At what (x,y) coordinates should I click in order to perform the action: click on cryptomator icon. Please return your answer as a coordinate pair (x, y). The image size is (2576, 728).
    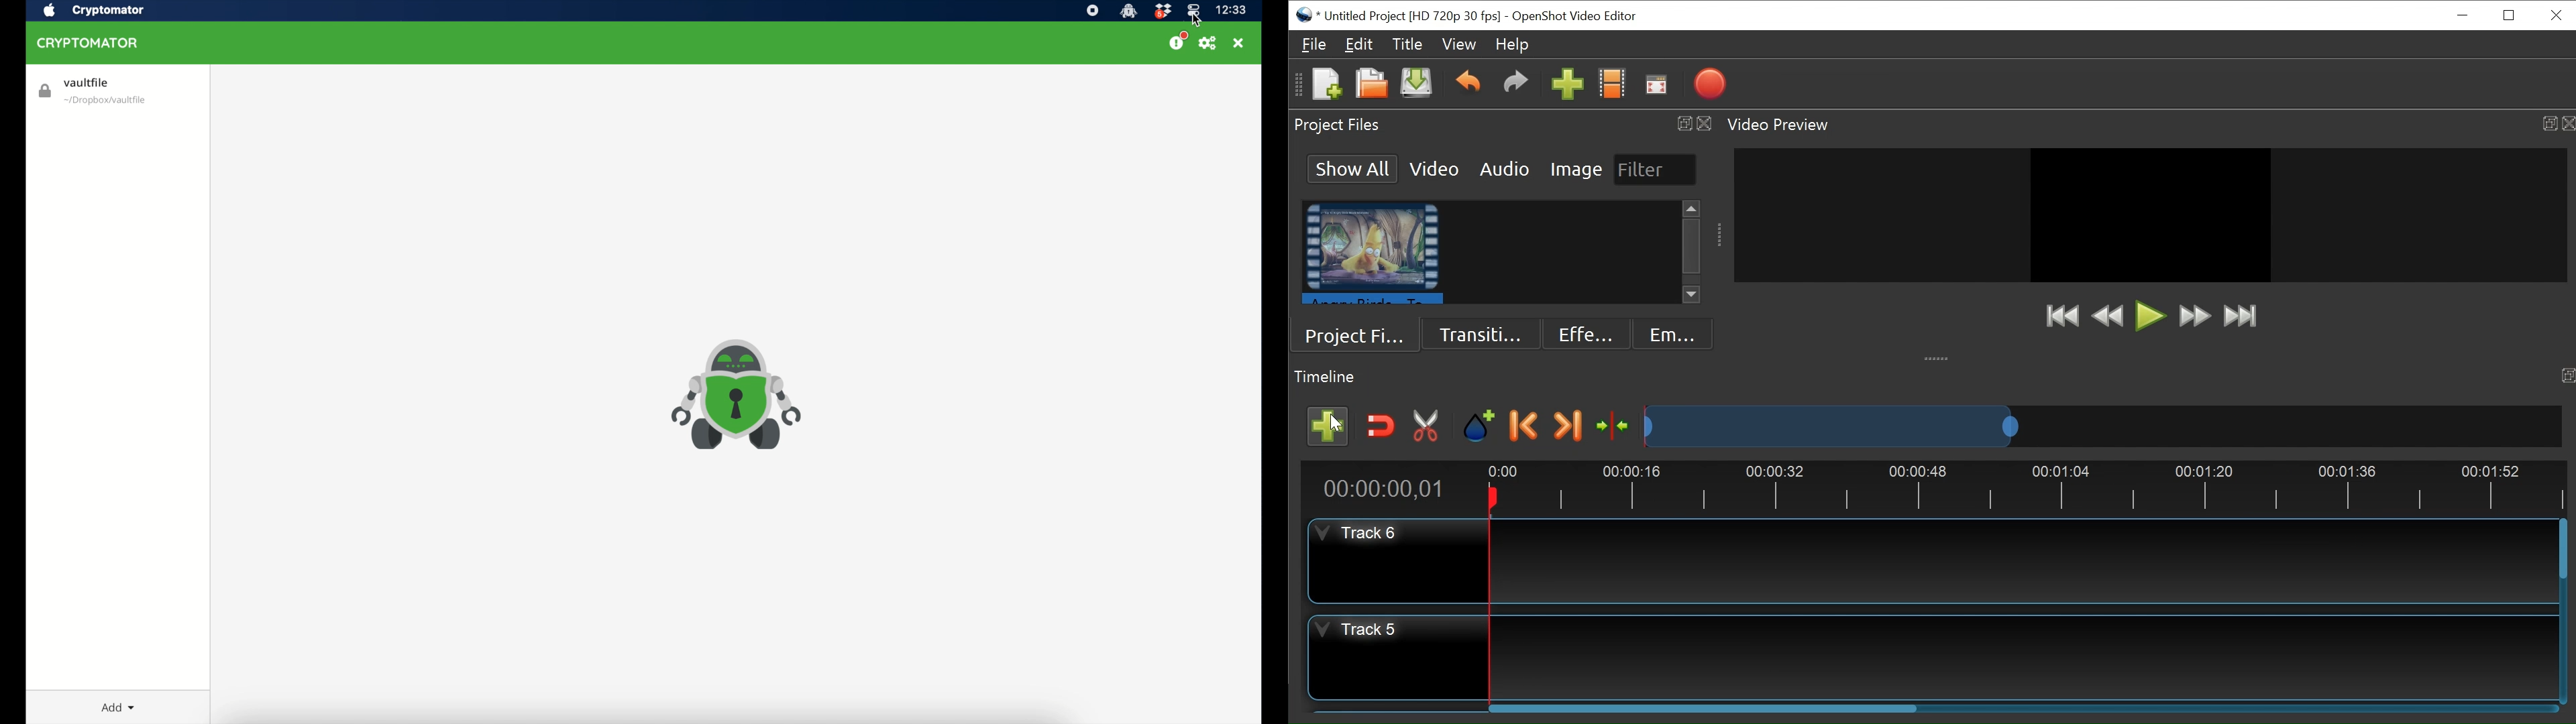
    Looking at the image, I should click on (1128, 11).